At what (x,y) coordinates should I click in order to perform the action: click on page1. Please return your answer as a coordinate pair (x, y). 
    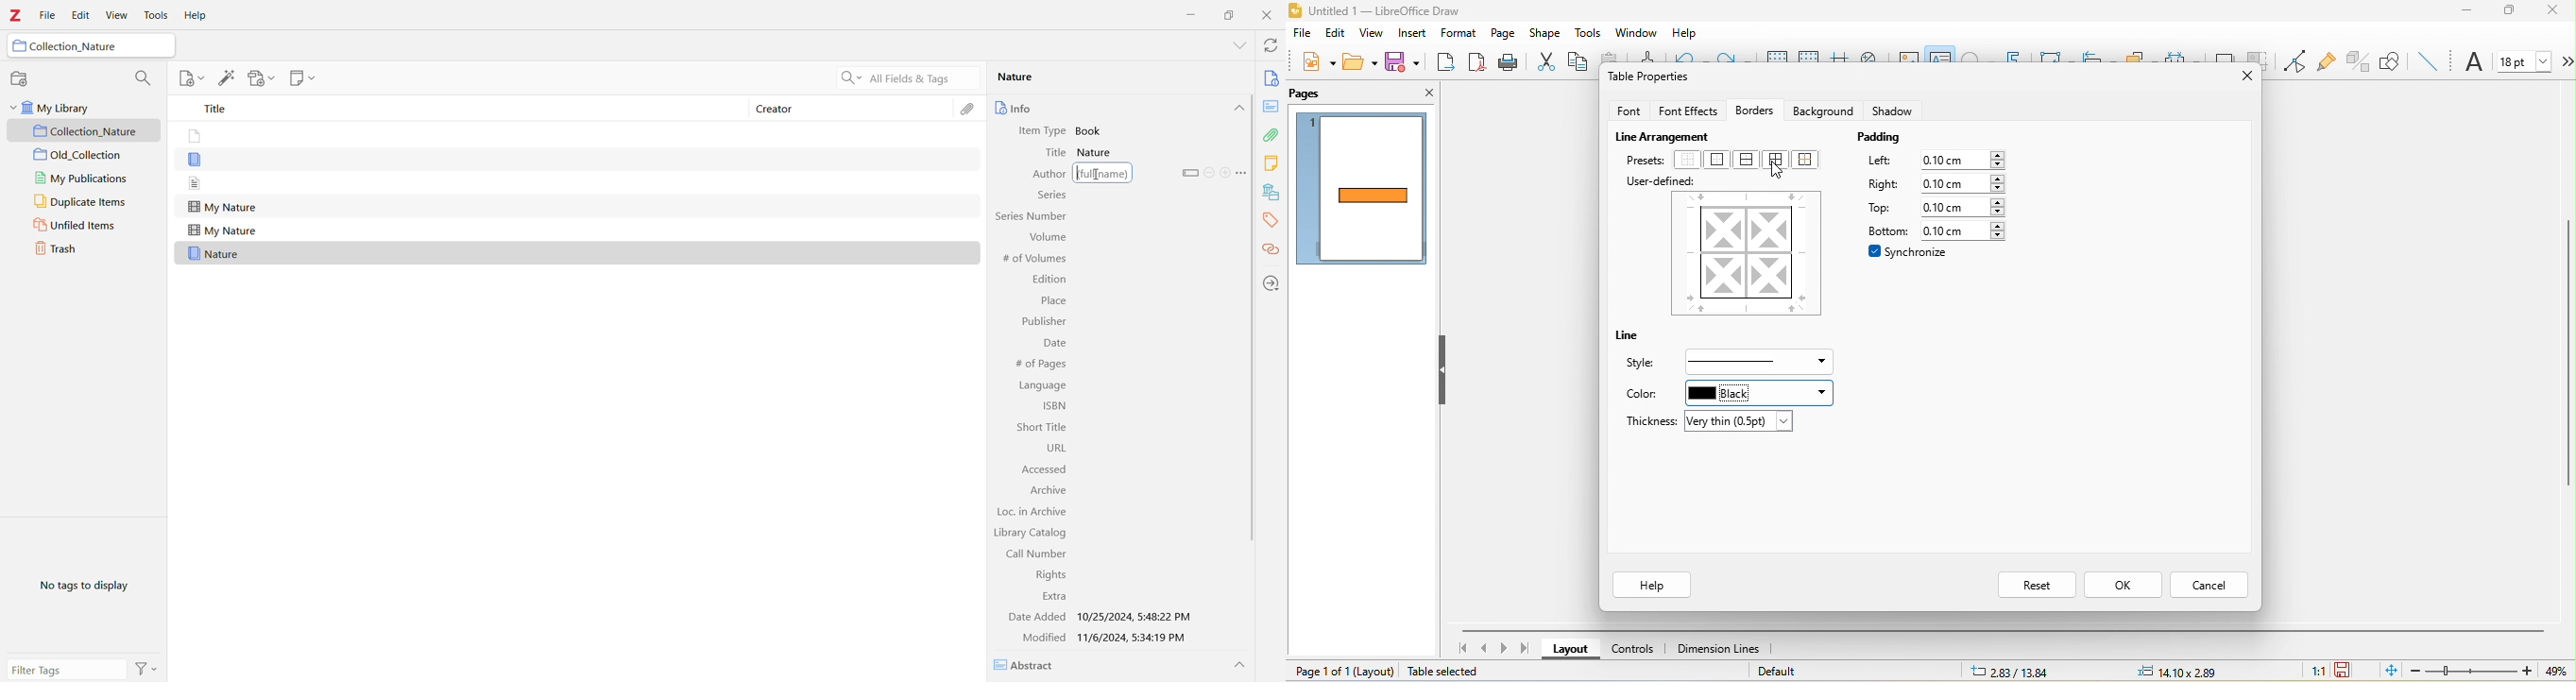
    Looking at the image, I should click on (1363, 191).